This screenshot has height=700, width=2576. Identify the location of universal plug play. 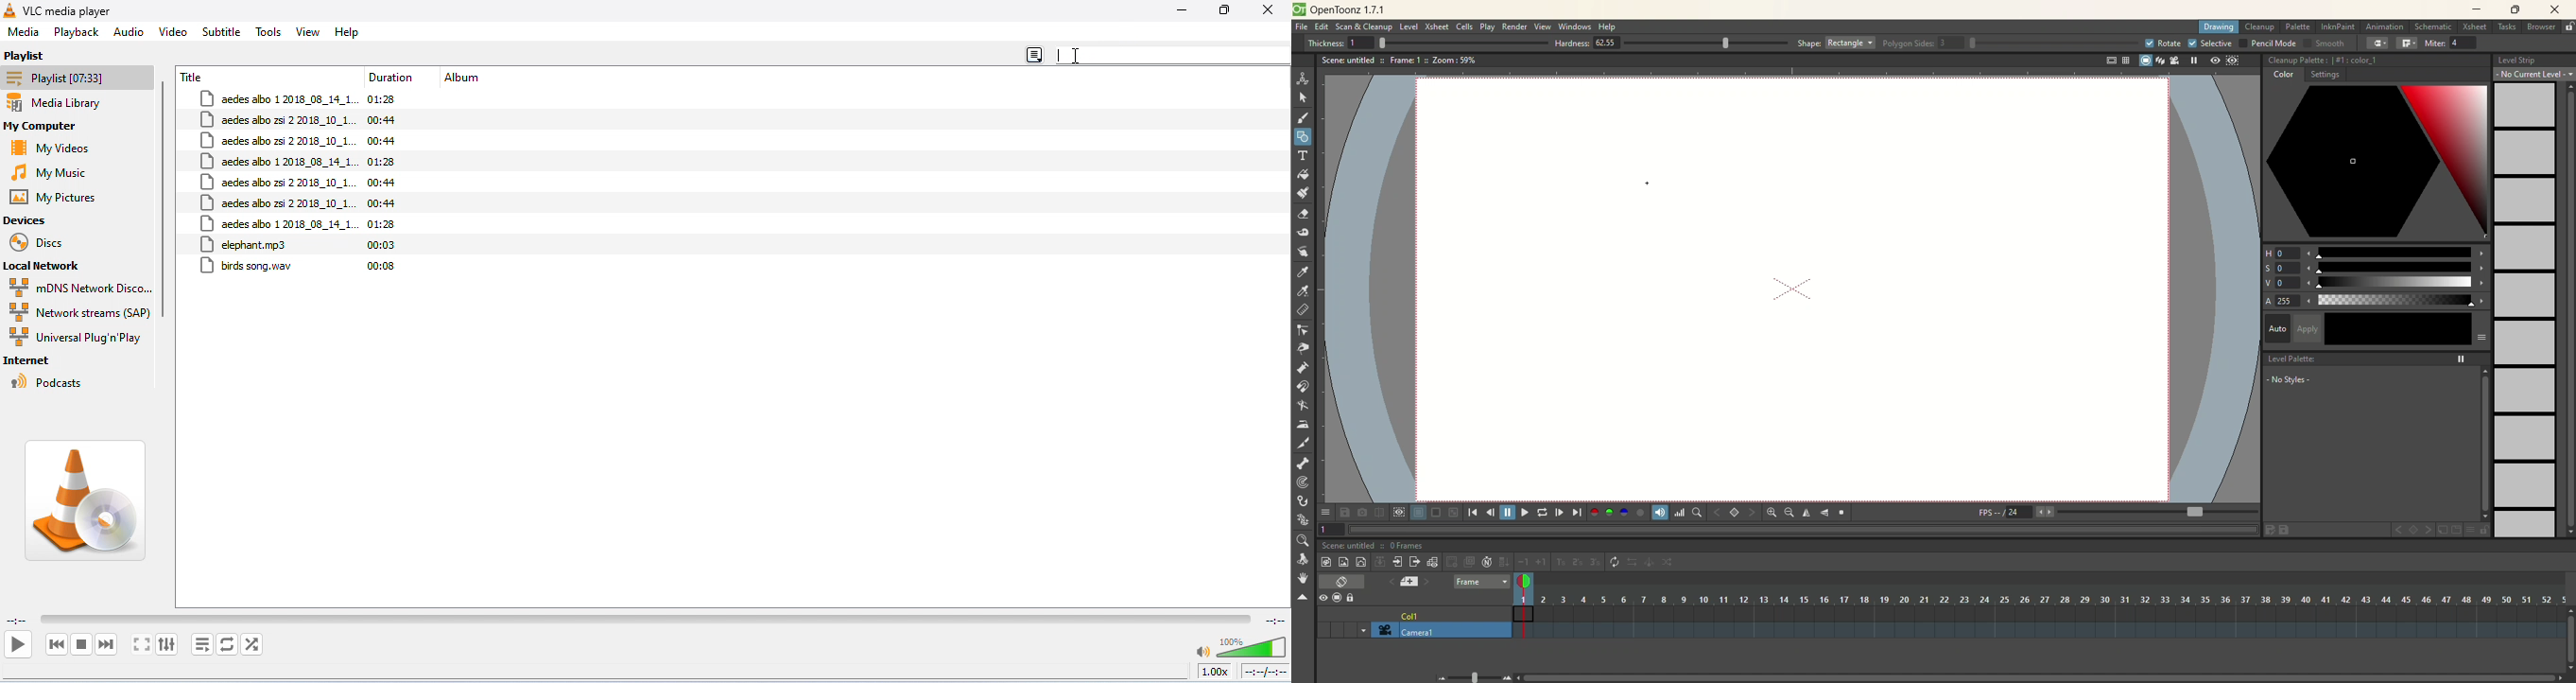
(77, 339).